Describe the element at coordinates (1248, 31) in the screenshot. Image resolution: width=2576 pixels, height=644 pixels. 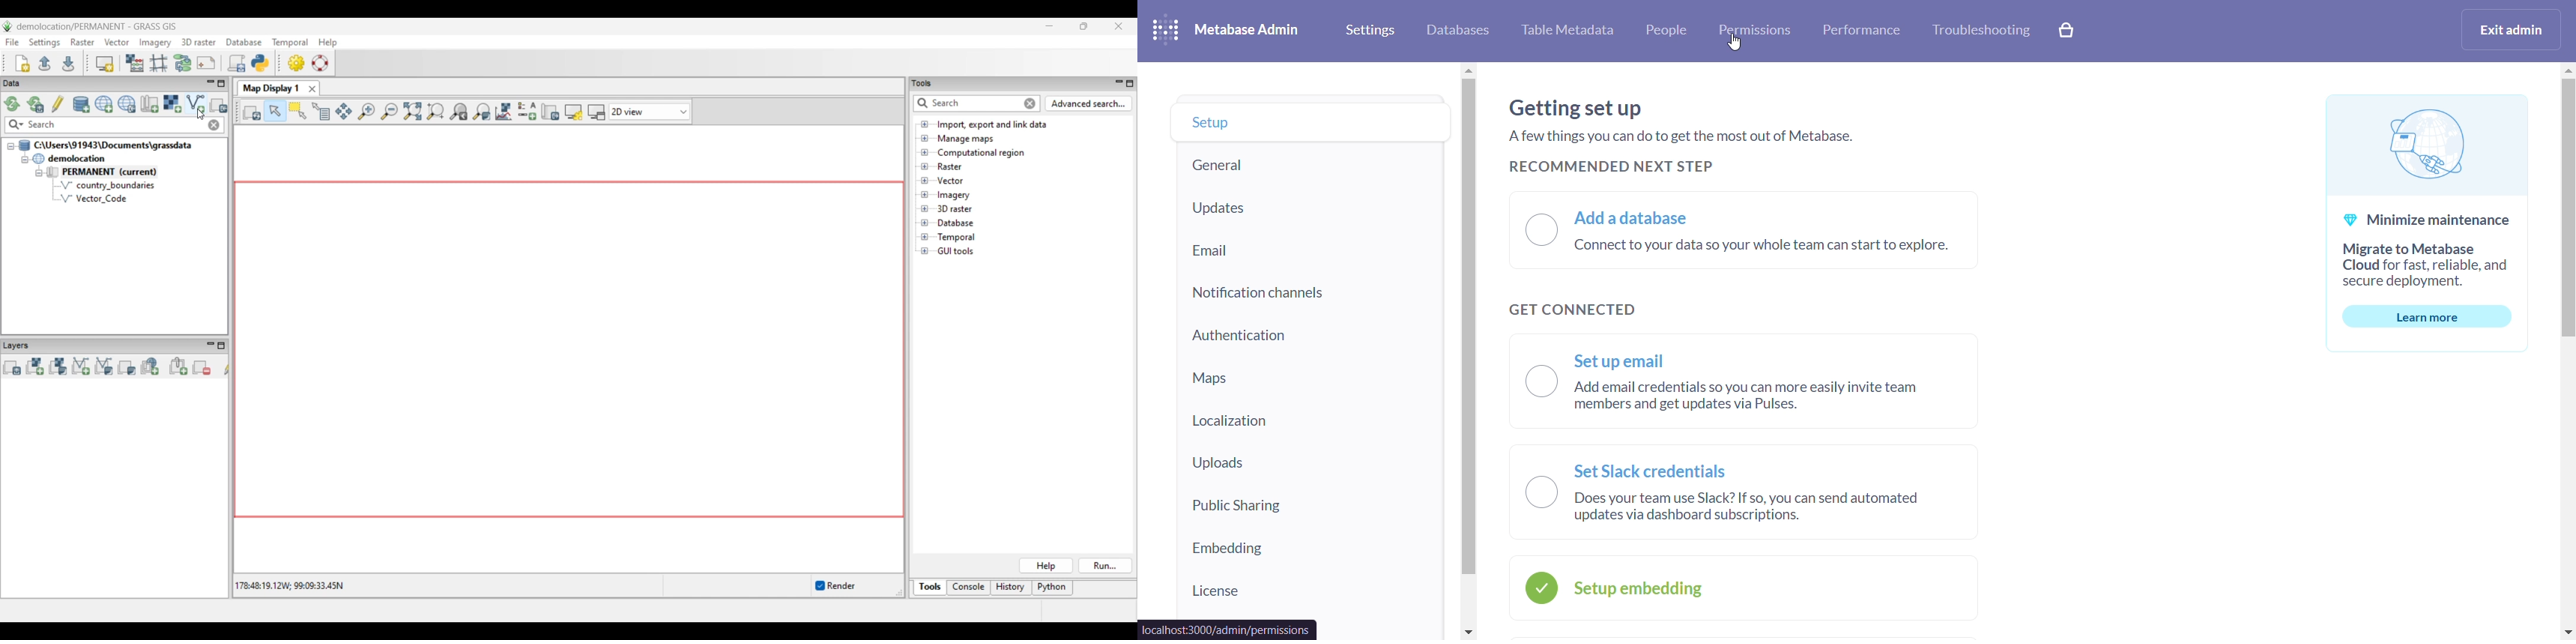
I see `metbase admin` at that location.